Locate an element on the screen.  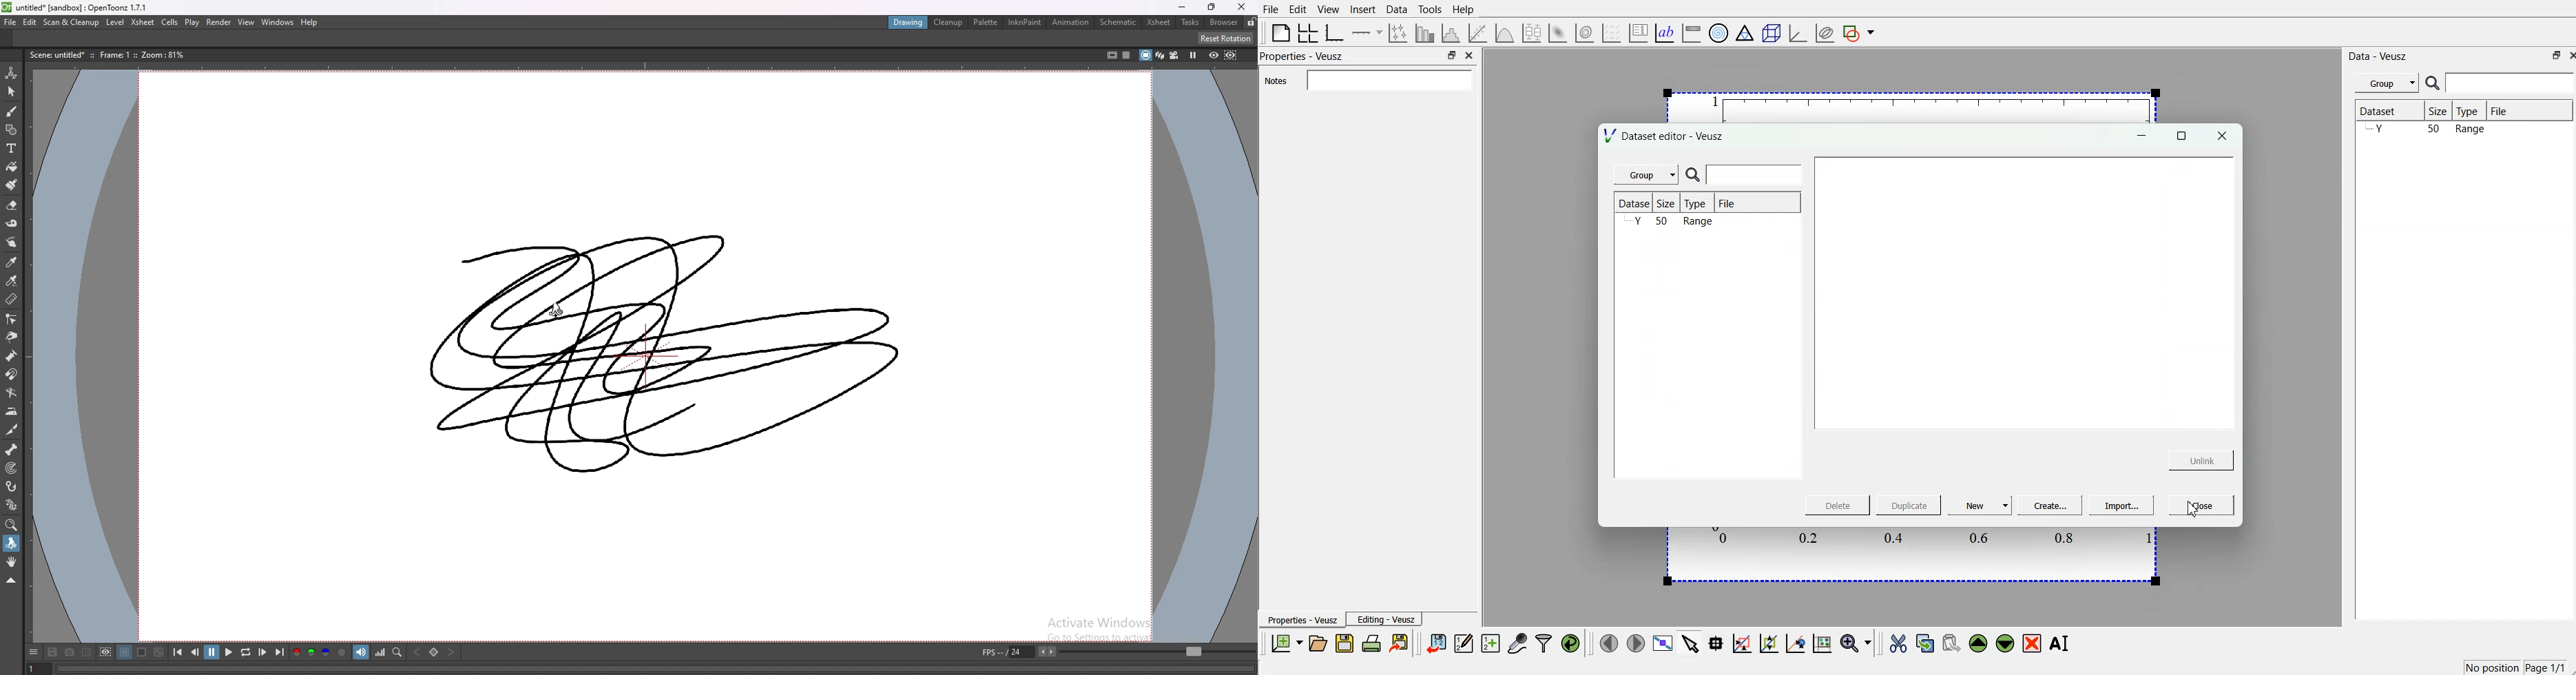
base graphs is located at coordinates (1337, 31).